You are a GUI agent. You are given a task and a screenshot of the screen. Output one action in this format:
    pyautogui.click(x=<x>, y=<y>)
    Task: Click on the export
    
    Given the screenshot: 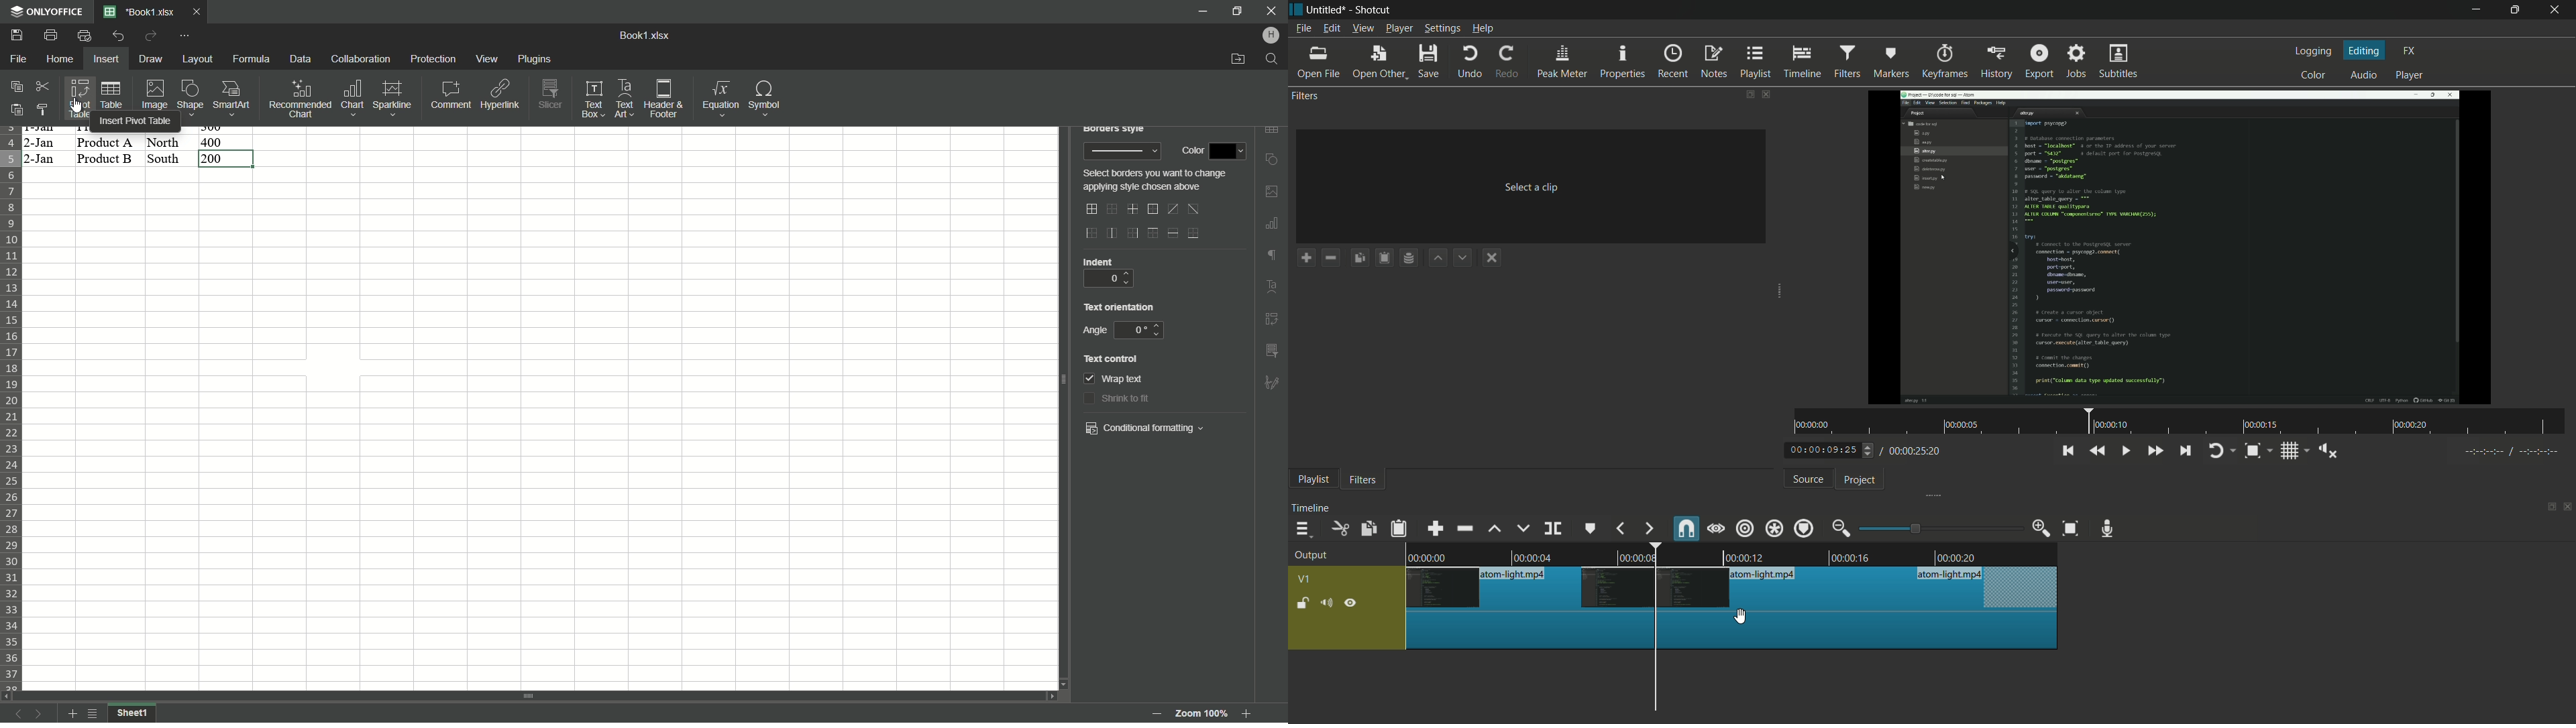 What is the action you would take?
    pyautogui.click(x=2039, y=60)
    